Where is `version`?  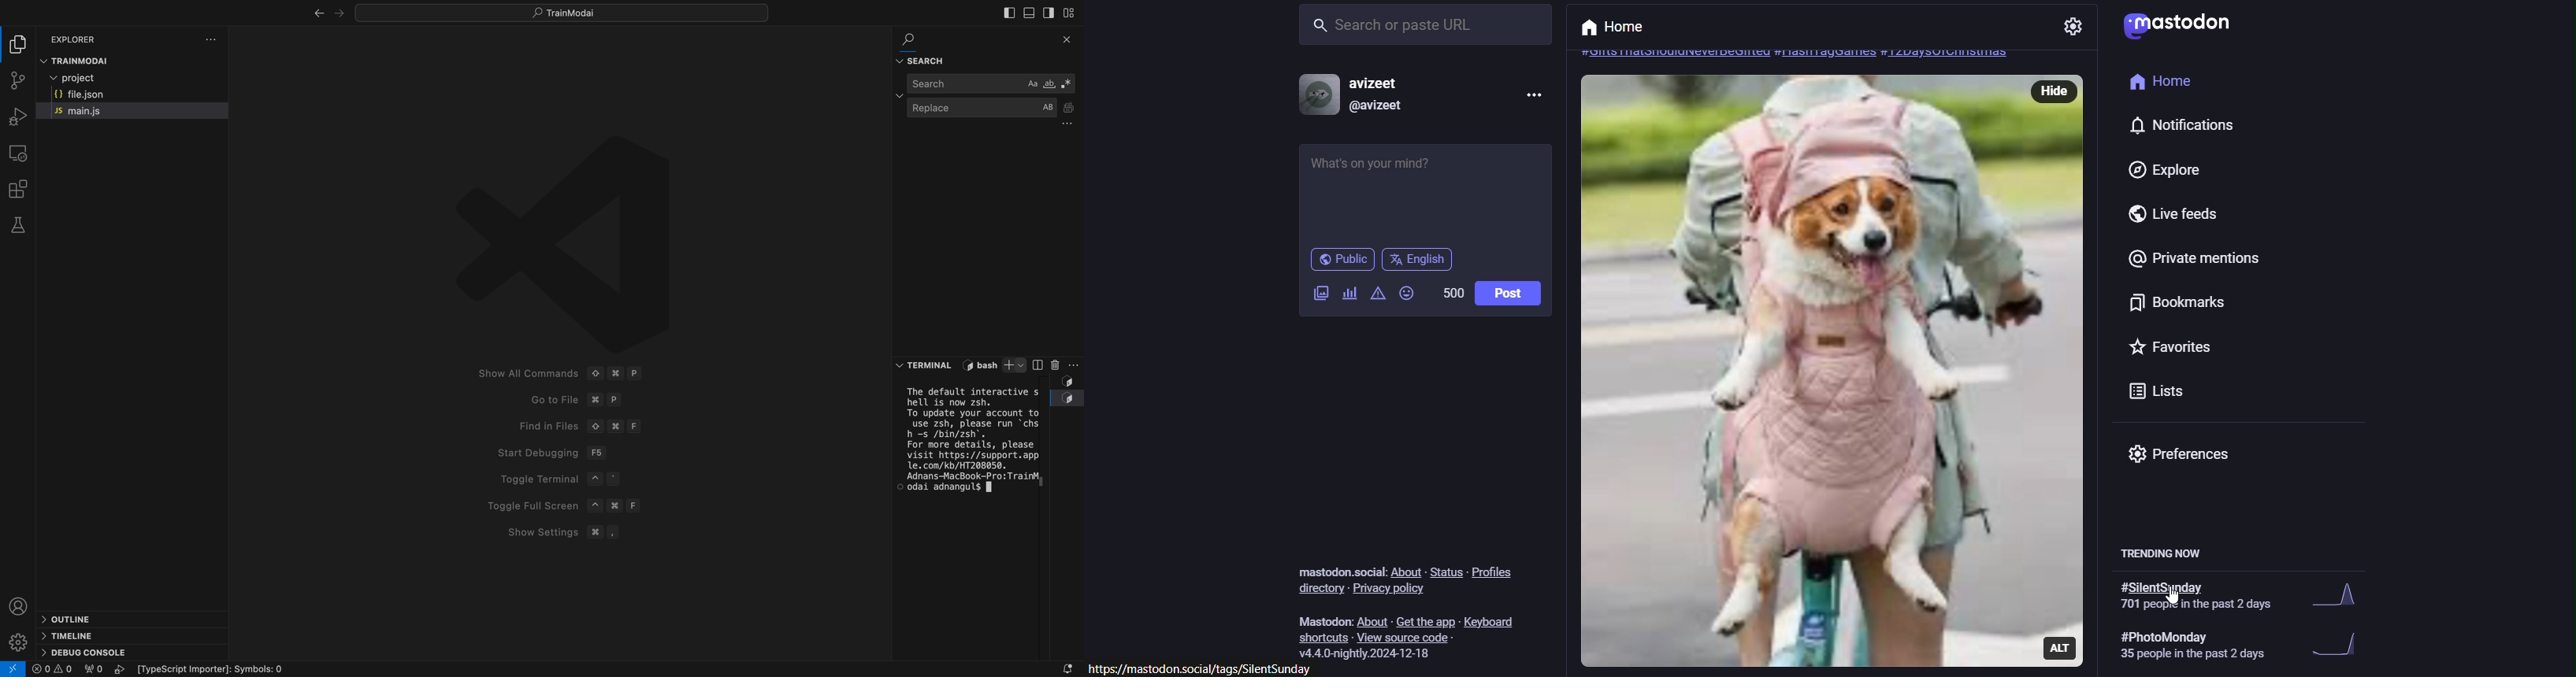
version is located at coordinates (1369, 653).